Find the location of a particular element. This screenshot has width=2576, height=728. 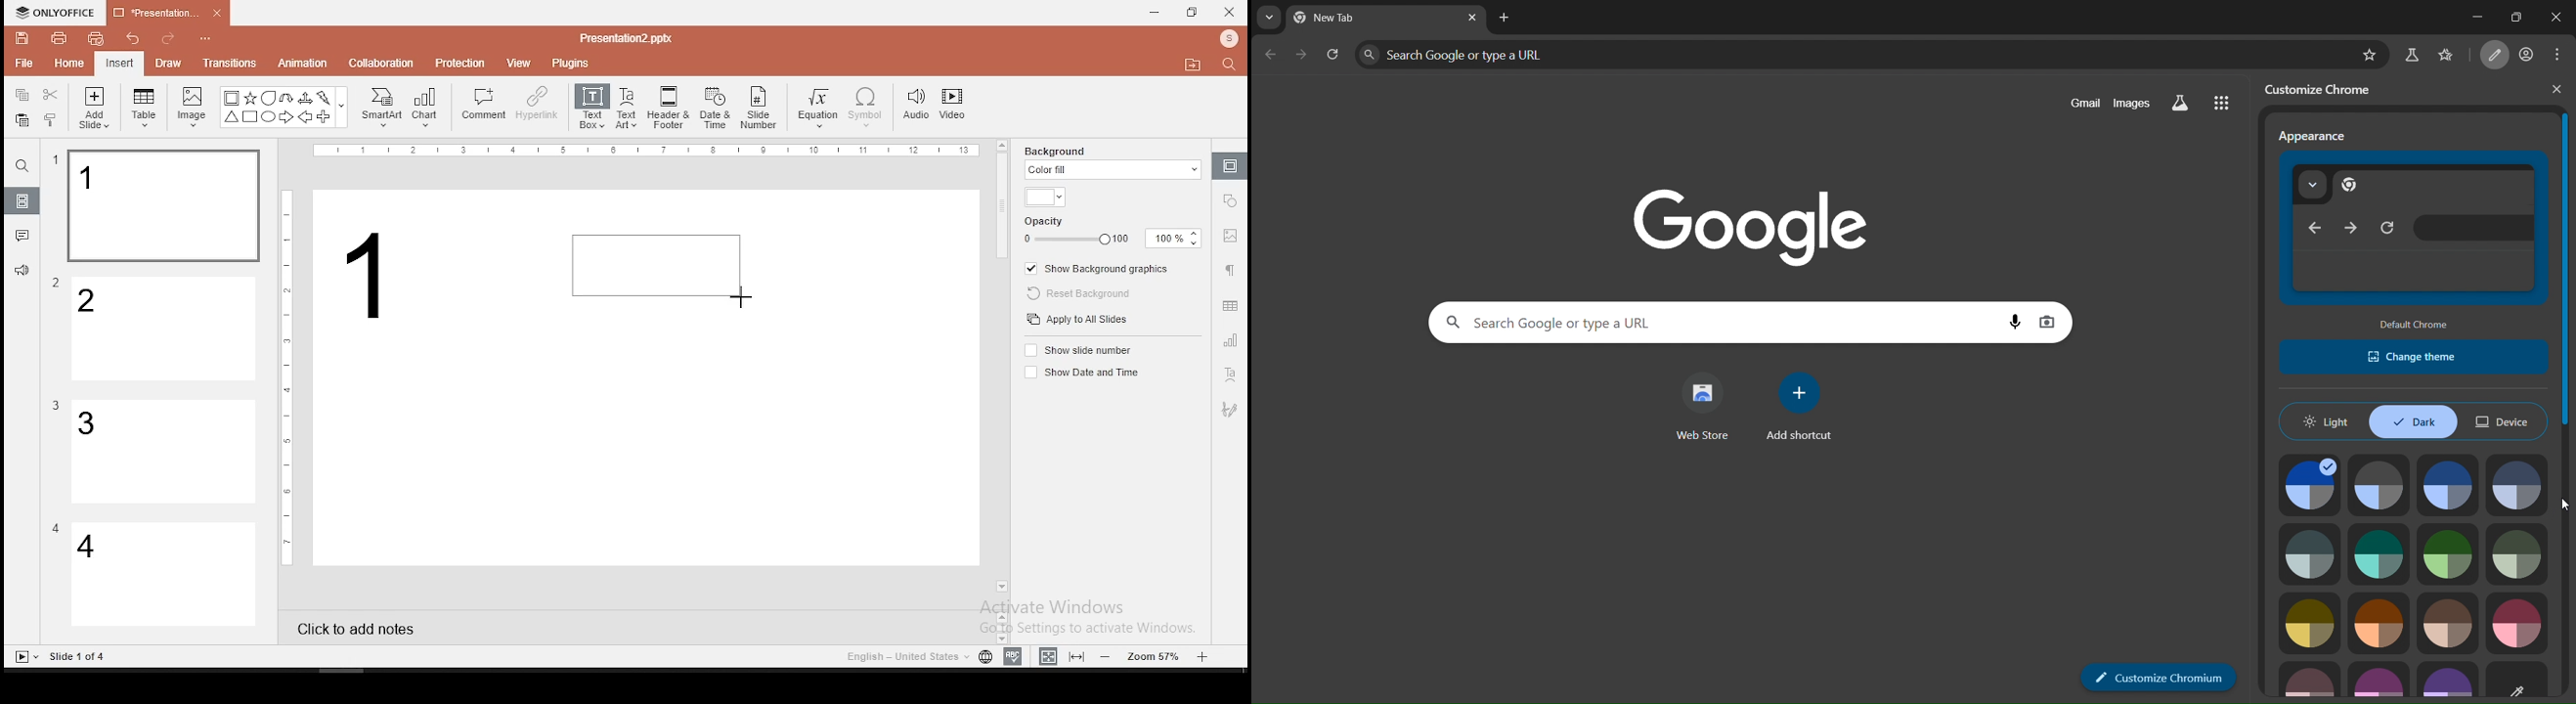

image is located at coordinates (2447, 681).